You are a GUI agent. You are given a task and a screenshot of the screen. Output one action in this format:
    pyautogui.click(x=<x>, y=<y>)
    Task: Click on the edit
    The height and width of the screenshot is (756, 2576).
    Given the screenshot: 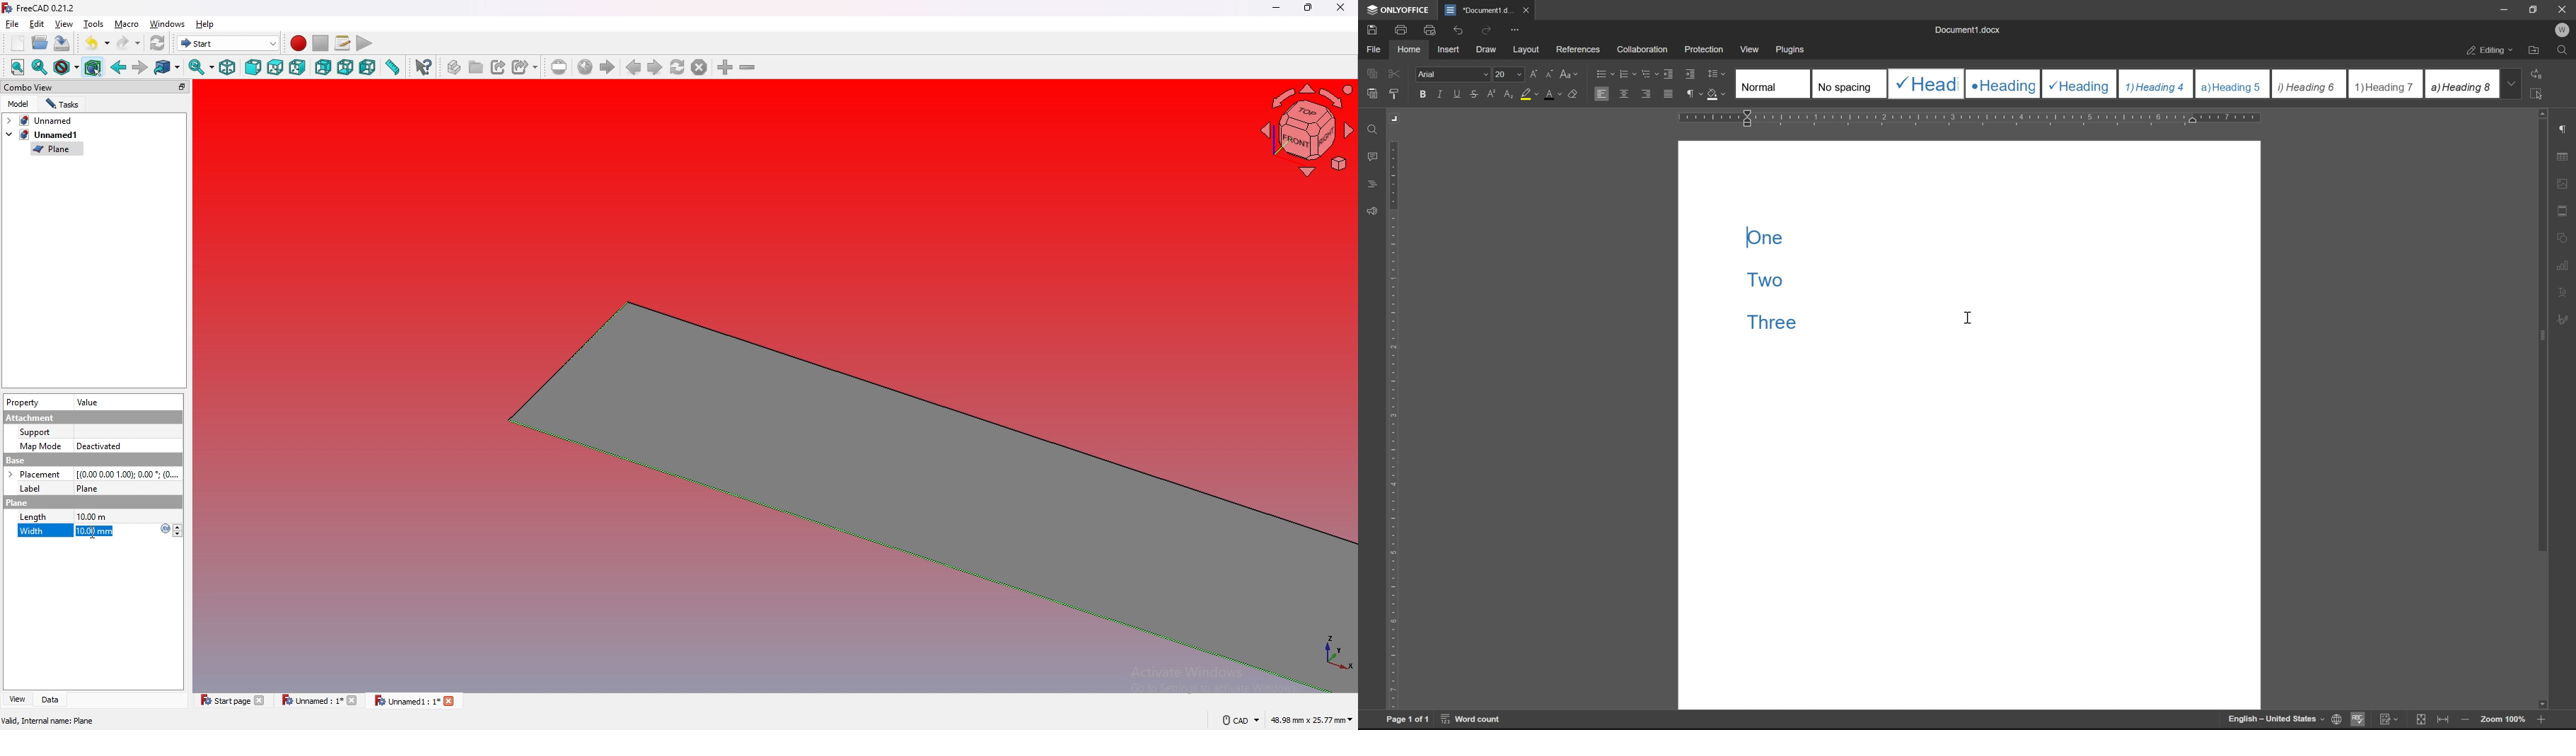 What is the action you would take?
    pyautogui.click(x=37, y=23)
    